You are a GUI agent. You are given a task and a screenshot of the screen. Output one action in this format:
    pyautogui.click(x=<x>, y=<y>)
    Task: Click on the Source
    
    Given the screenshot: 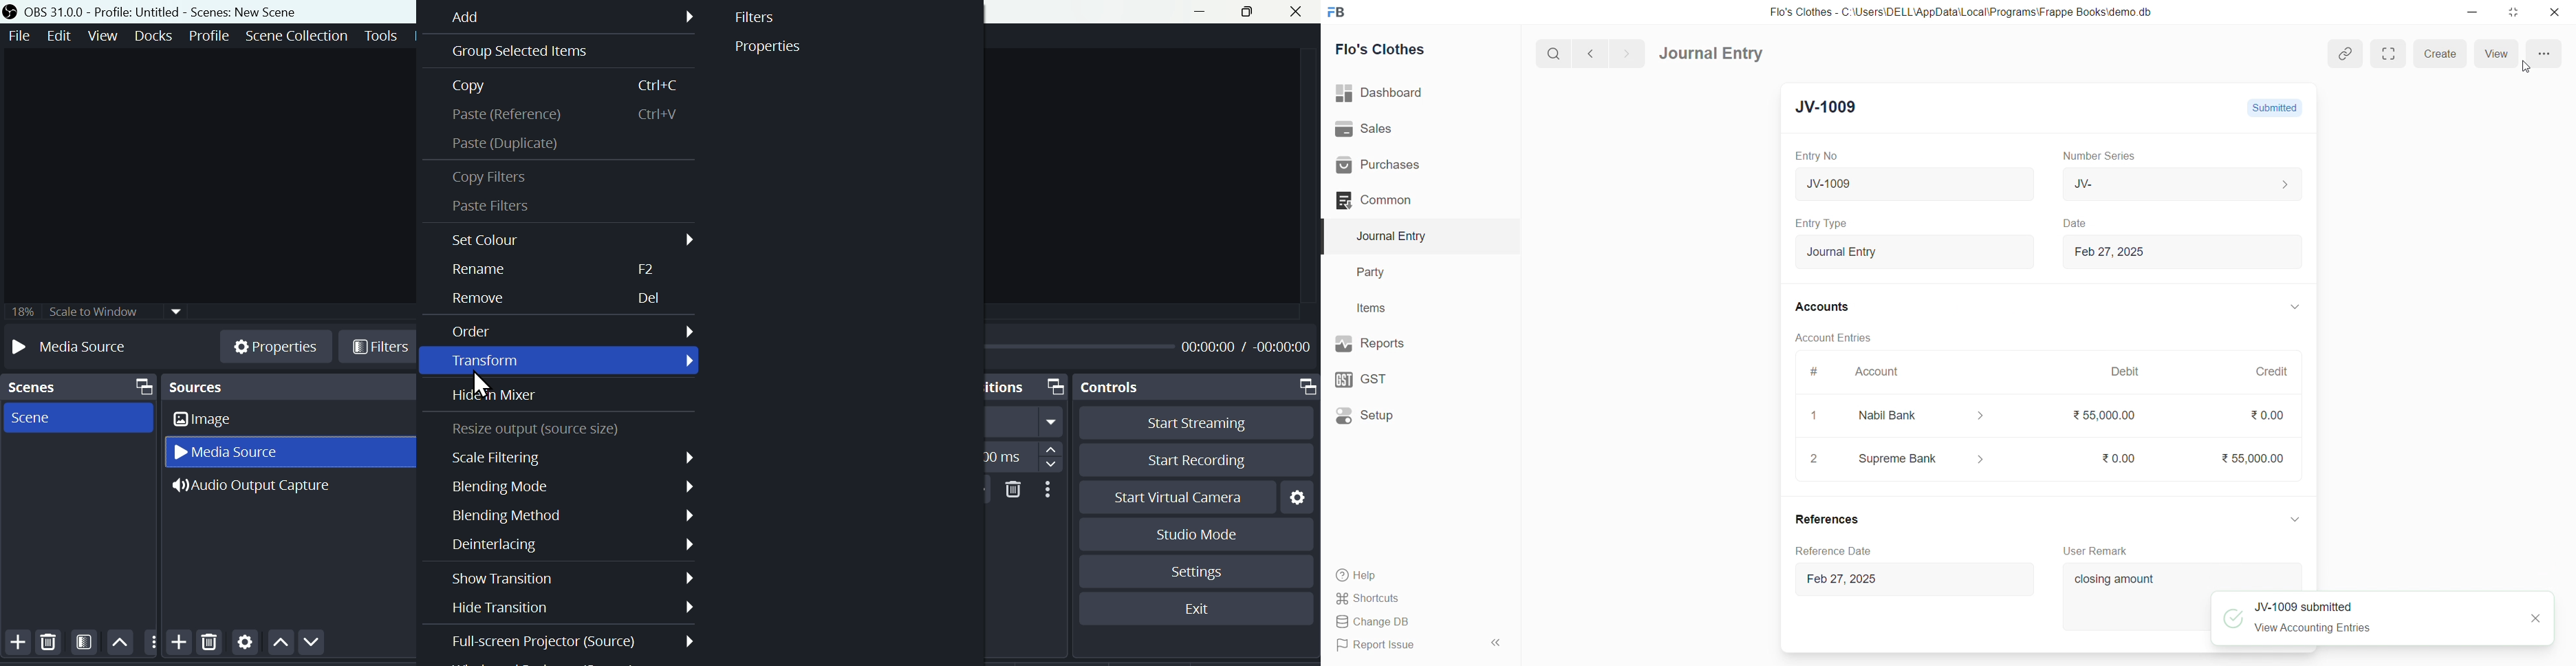 What is the action you would take?
    pyautogui.click(x=289, y=387)
    